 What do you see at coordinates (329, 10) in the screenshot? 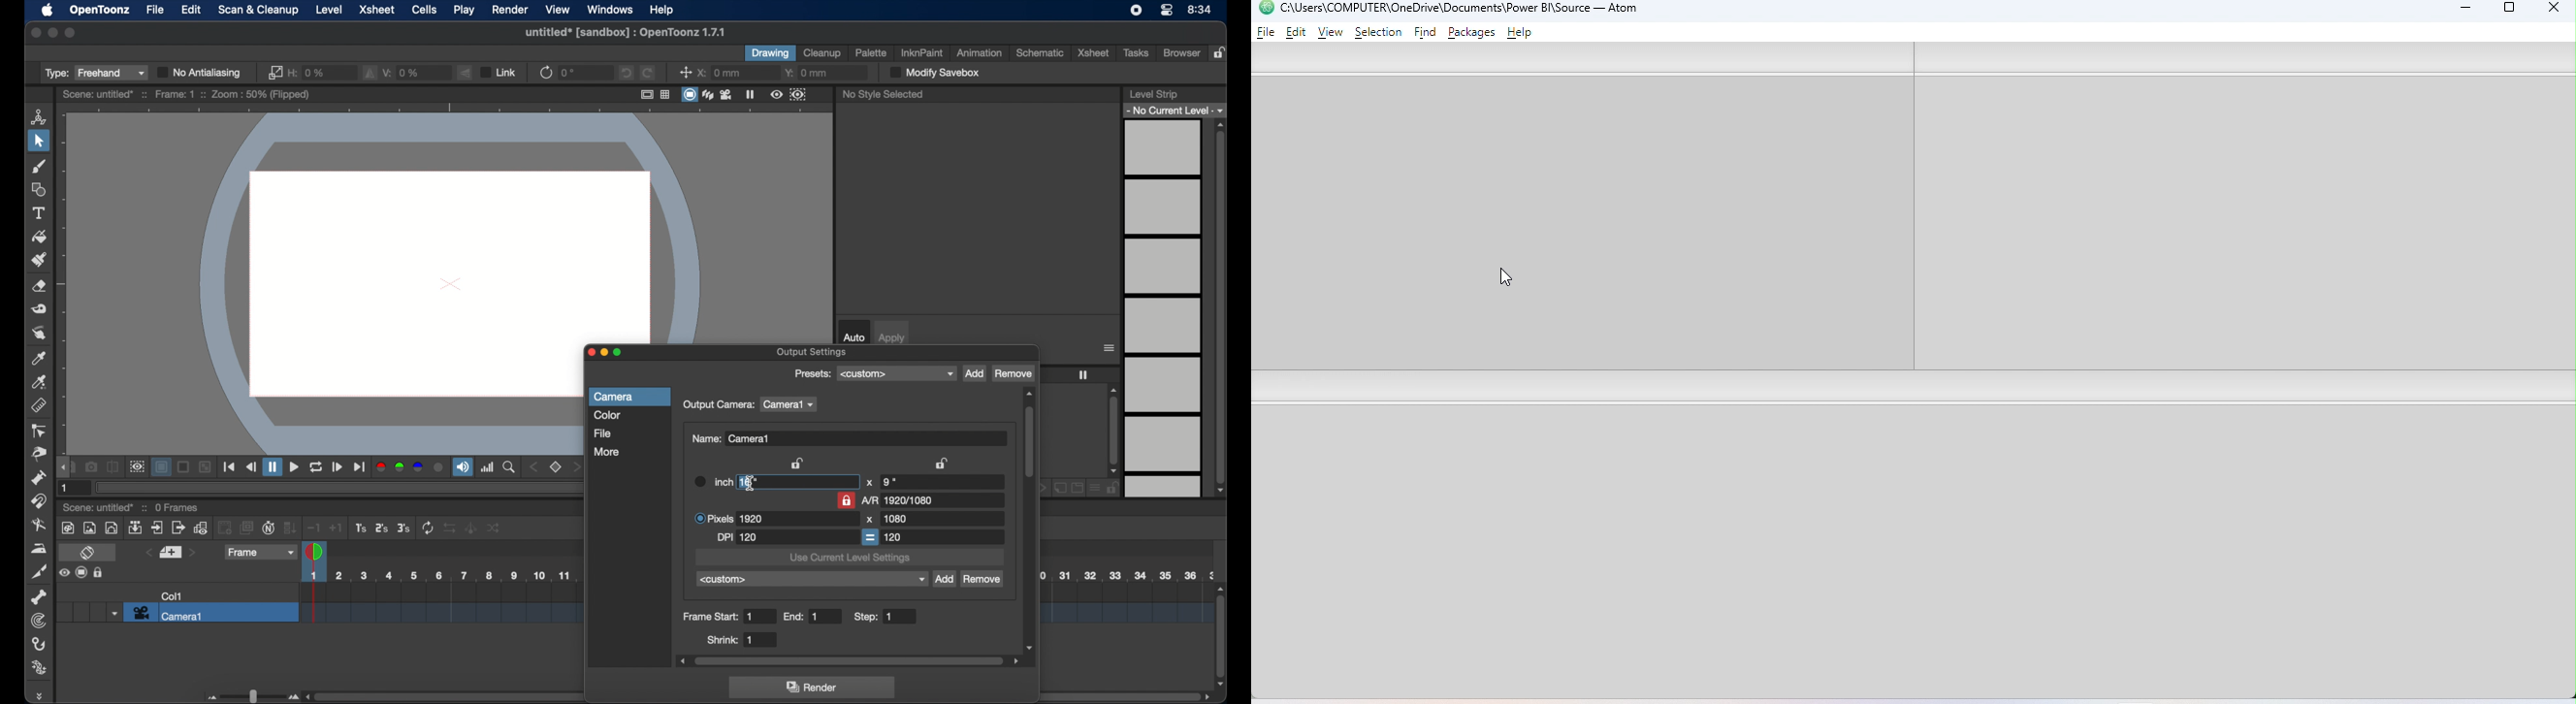
I see `level` at bounding box center [329, 10].